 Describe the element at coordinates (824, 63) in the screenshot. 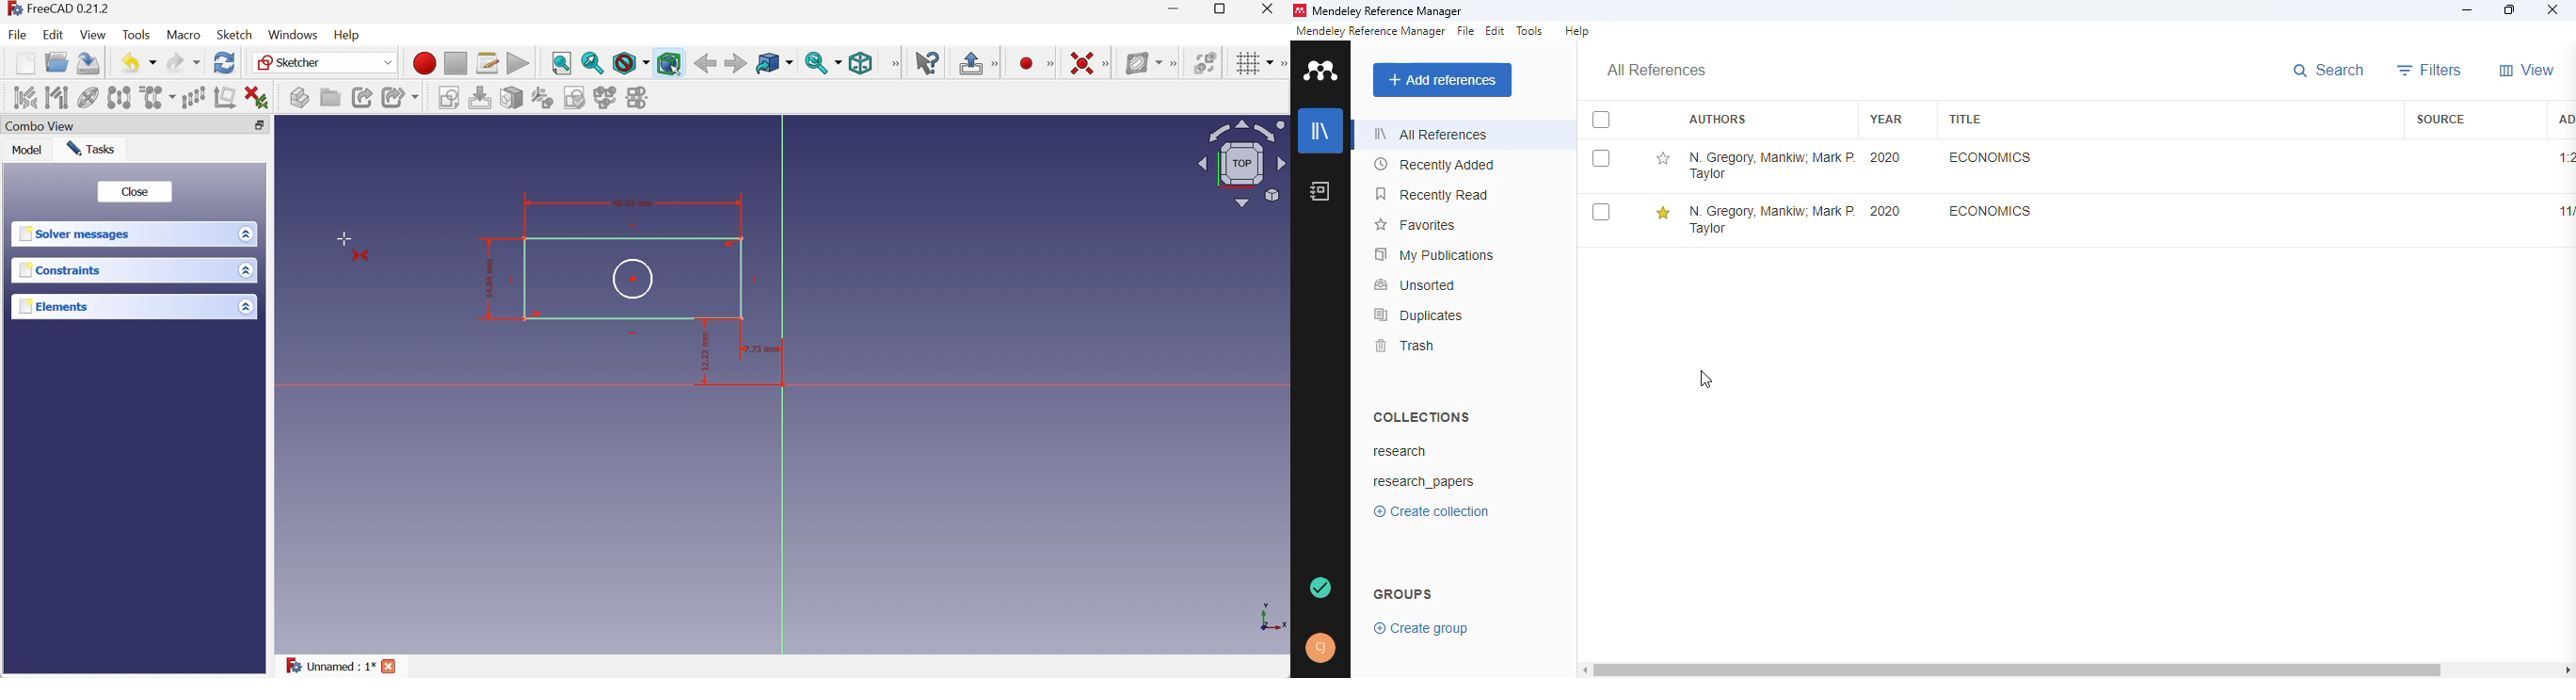

I see `Sync view` at that location.